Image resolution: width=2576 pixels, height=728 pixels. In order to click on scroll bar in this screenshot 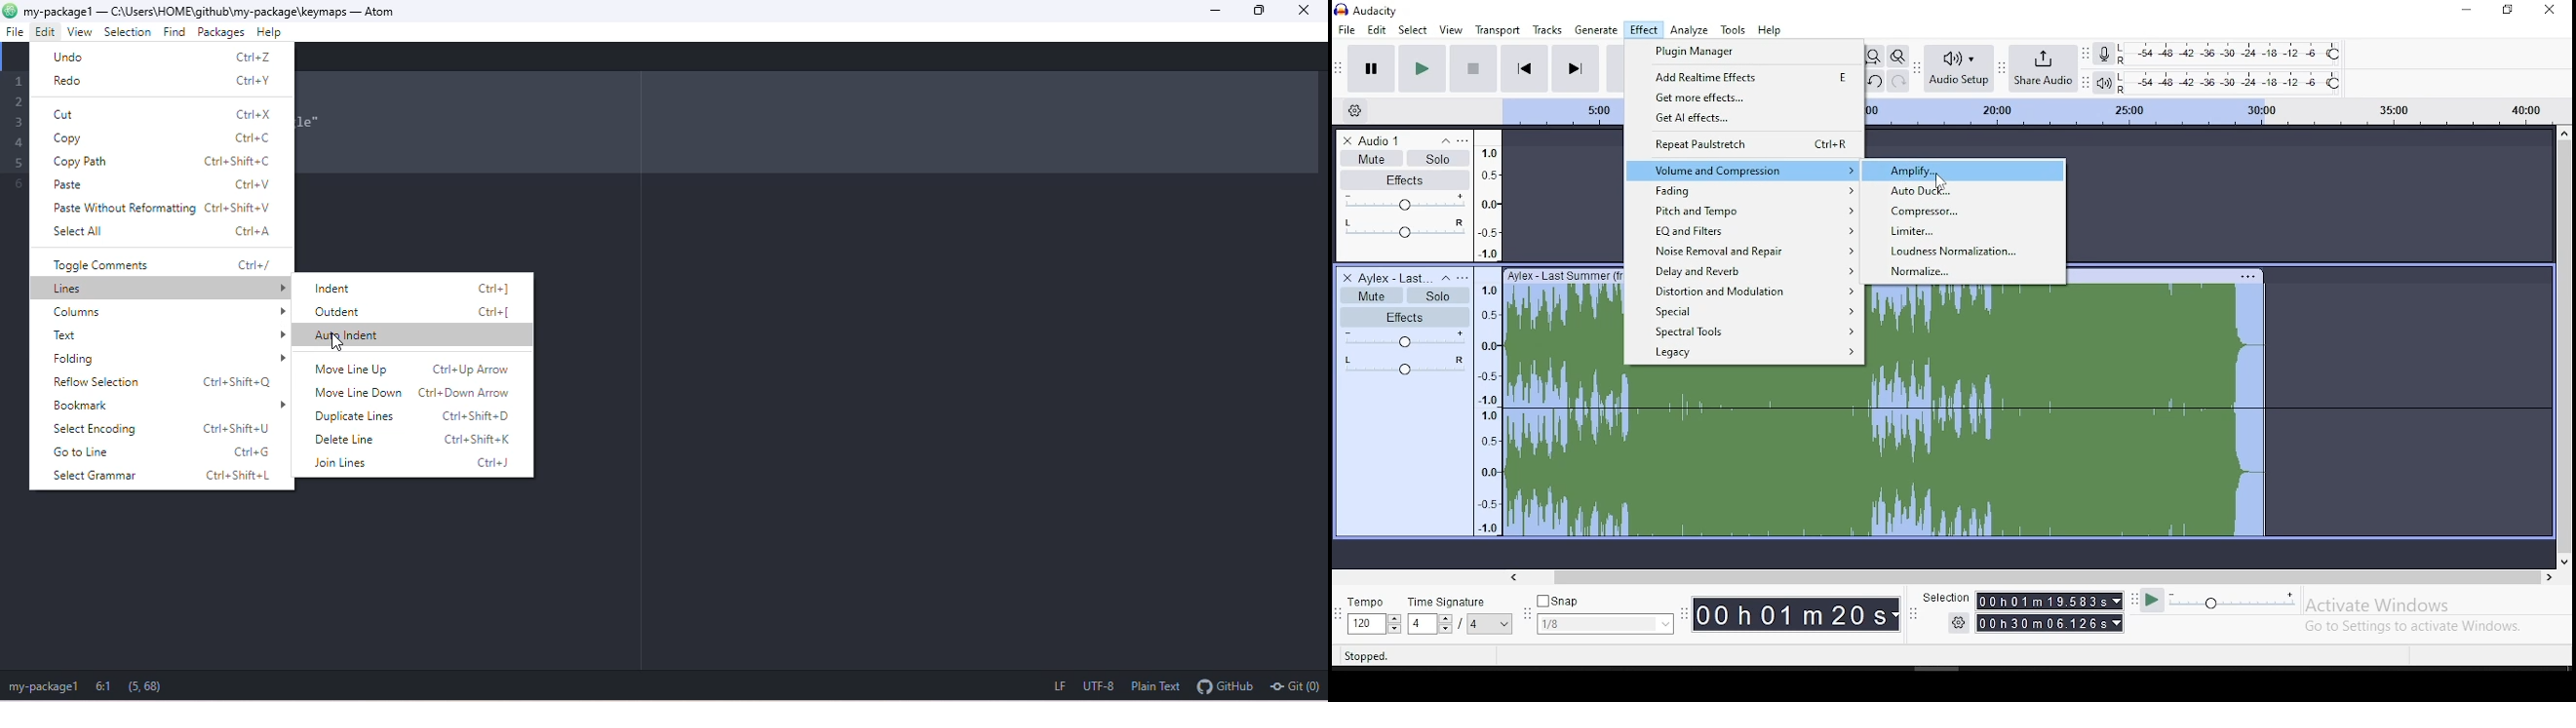, I will do `click(2034, 576)`.